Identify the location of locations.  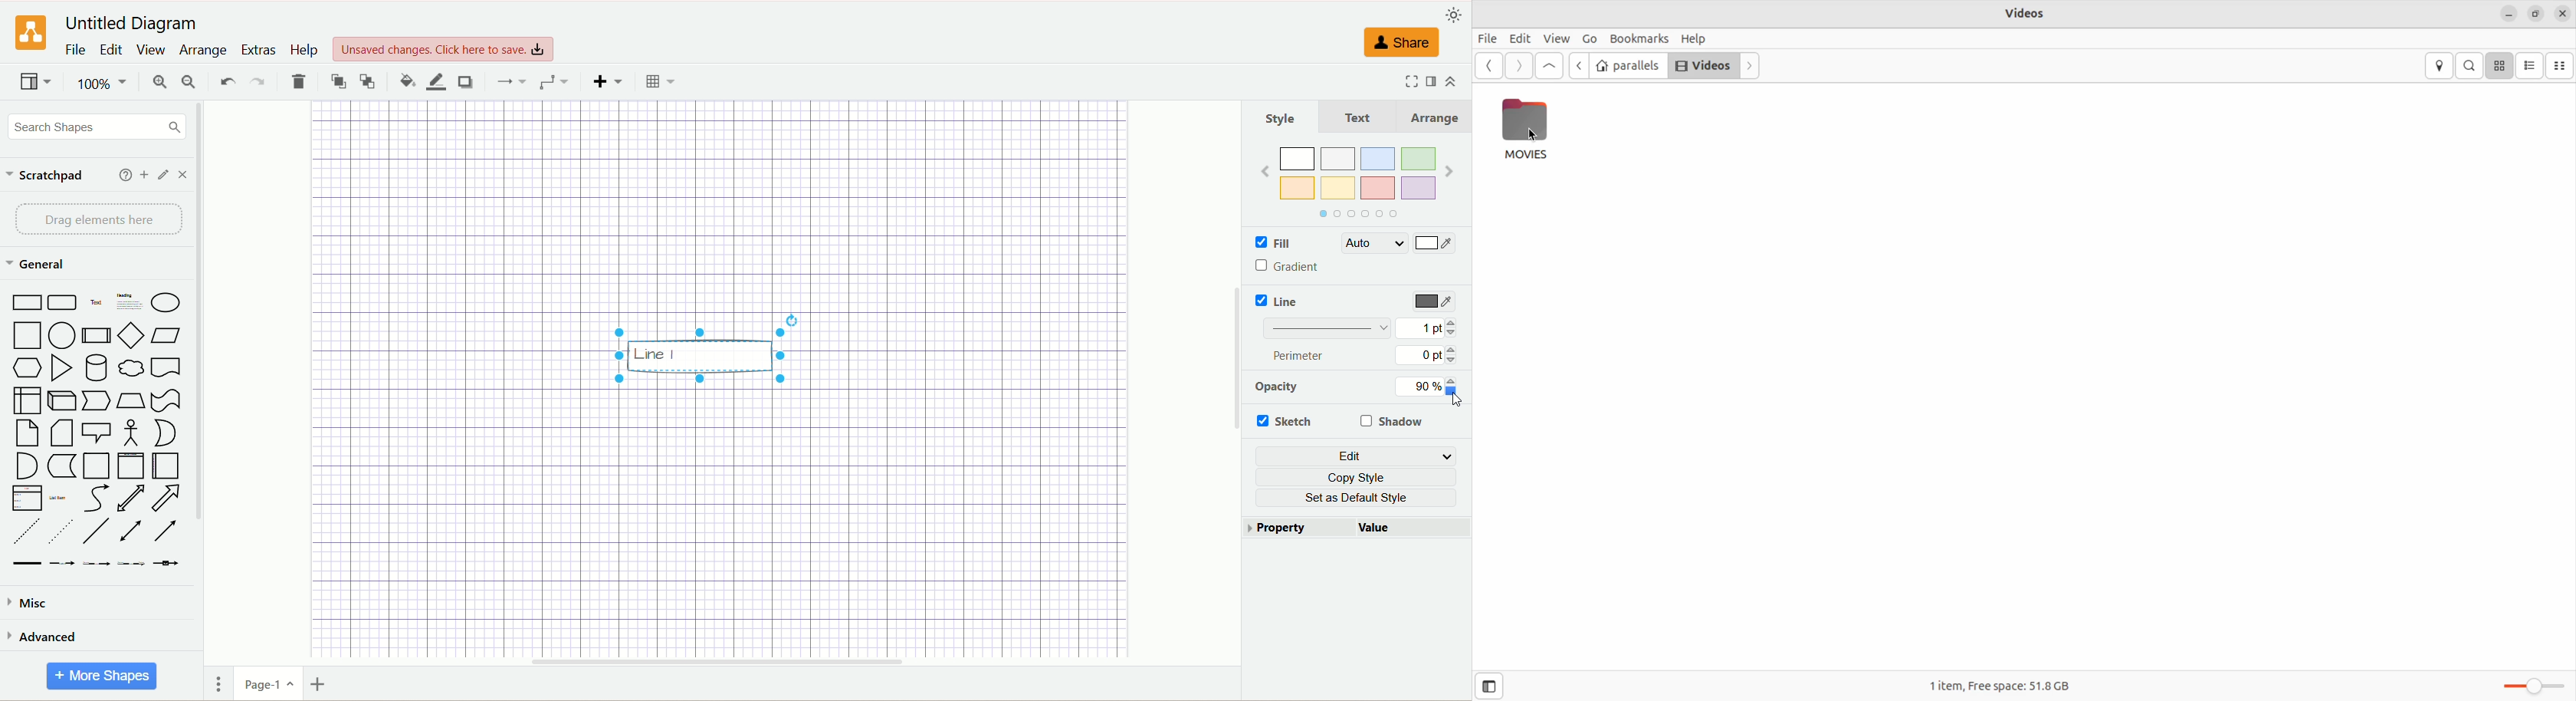
(2441, 65).